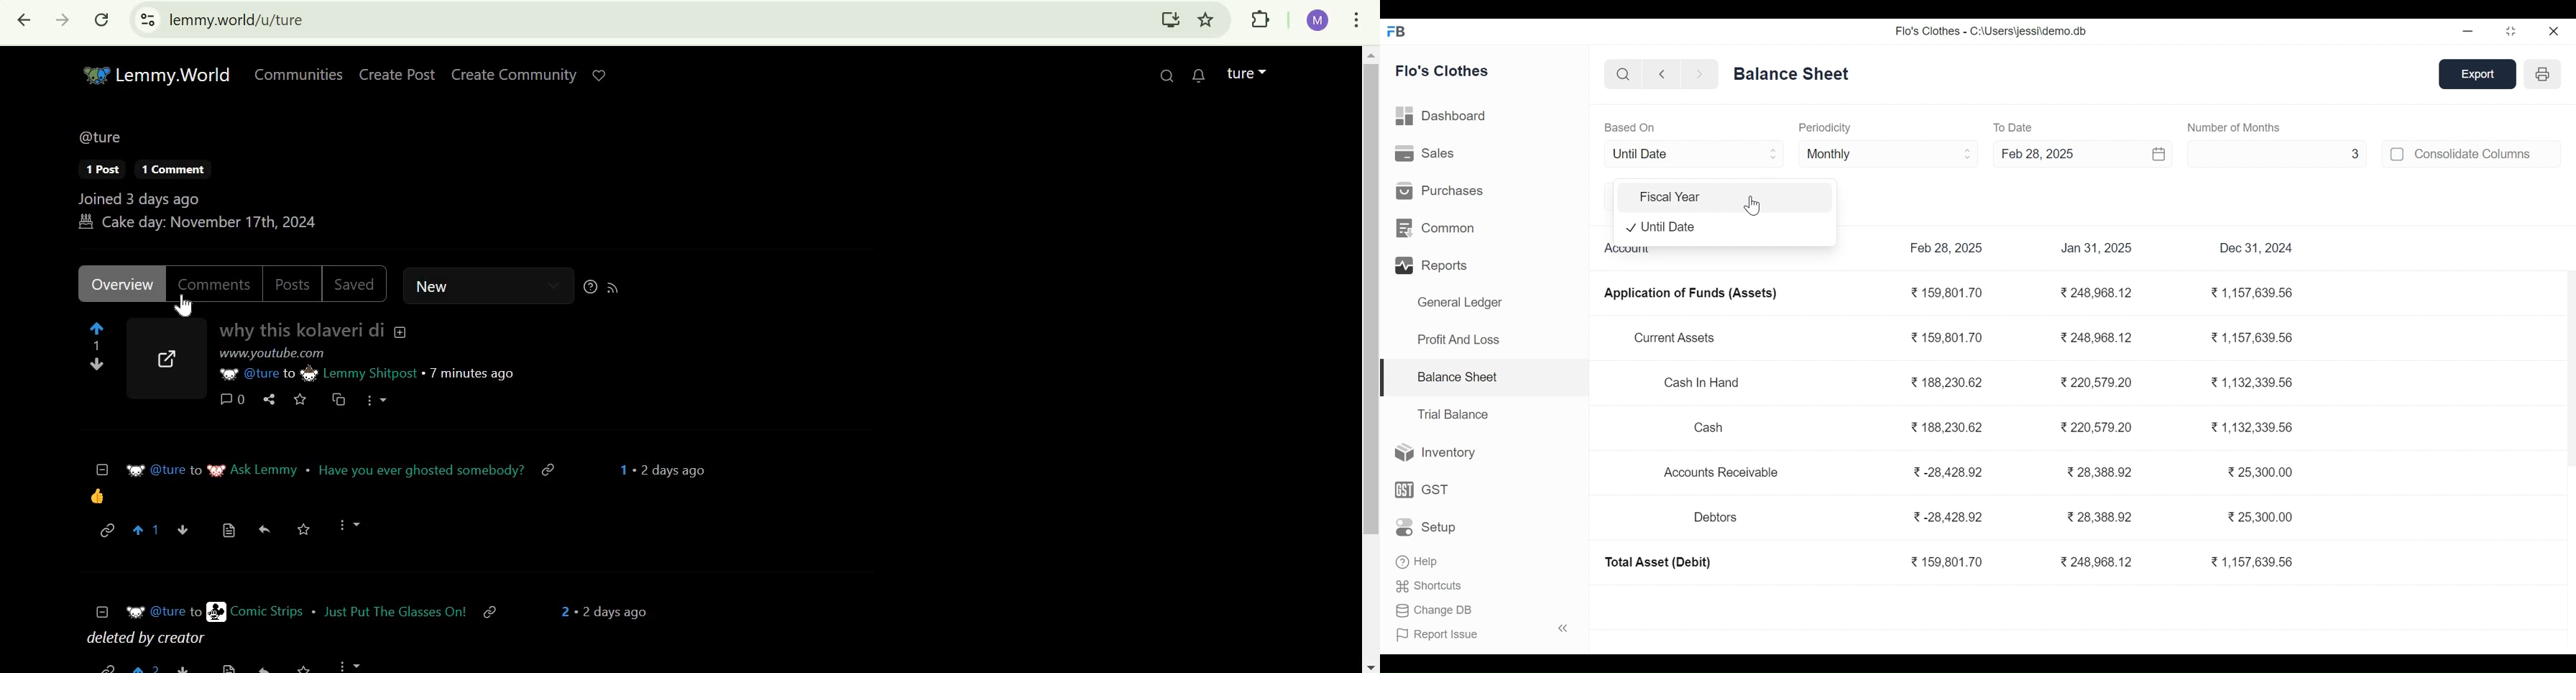 The width and height of the screenshot is (2576, 700). I want to click on Report Issue, so click(1438, 632).